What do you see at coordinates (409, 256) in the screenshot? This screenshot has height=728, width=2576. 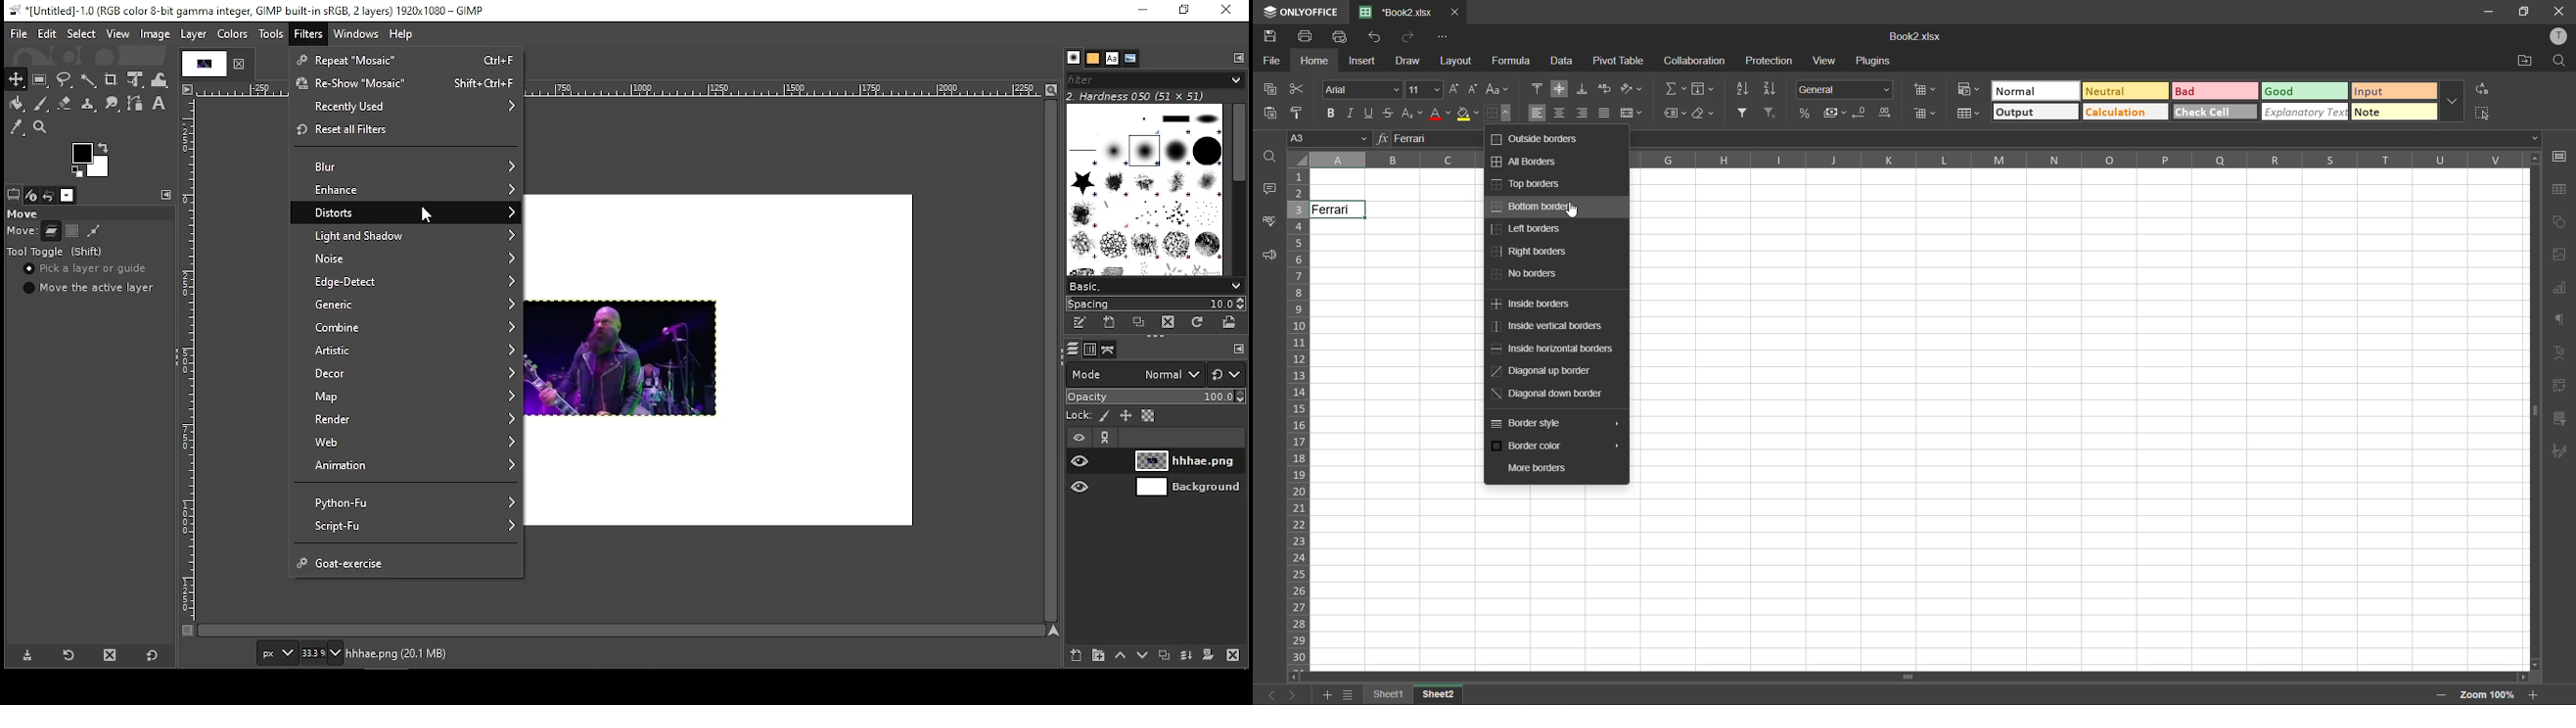 I see `noise` at bounding box center [409, 256].